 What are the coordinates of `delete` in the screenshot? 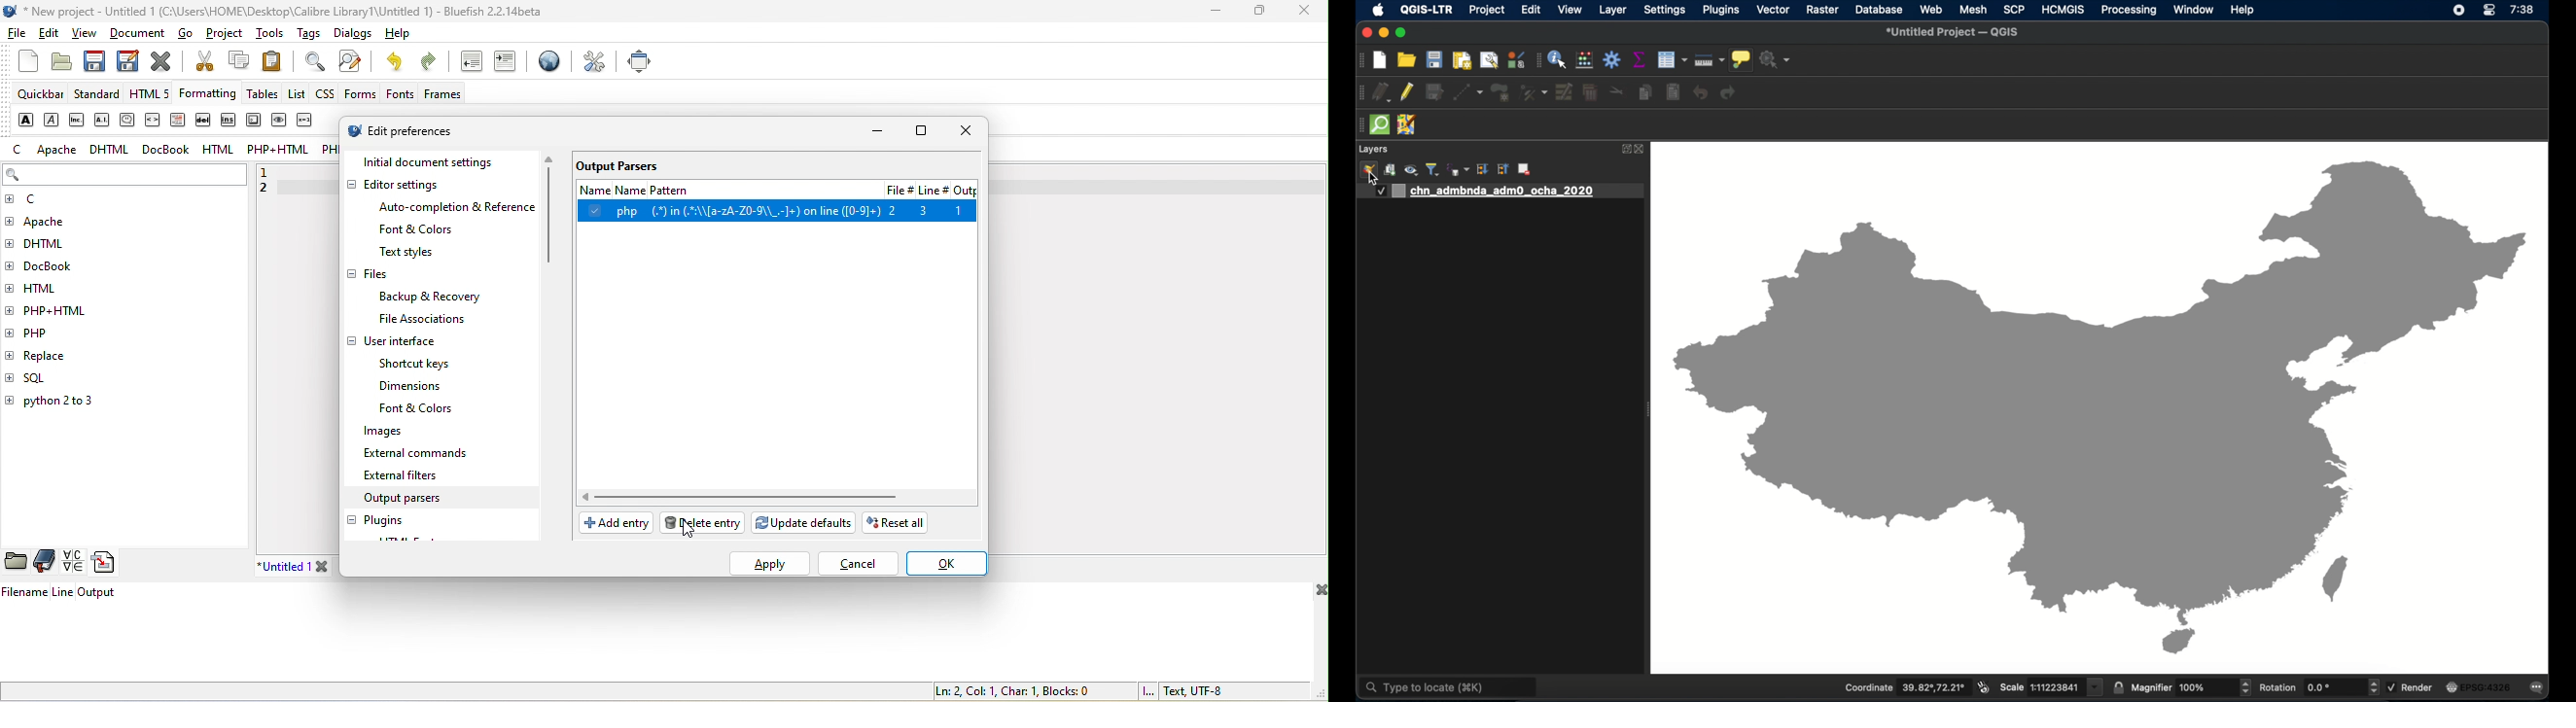 It's located at (204, 120).